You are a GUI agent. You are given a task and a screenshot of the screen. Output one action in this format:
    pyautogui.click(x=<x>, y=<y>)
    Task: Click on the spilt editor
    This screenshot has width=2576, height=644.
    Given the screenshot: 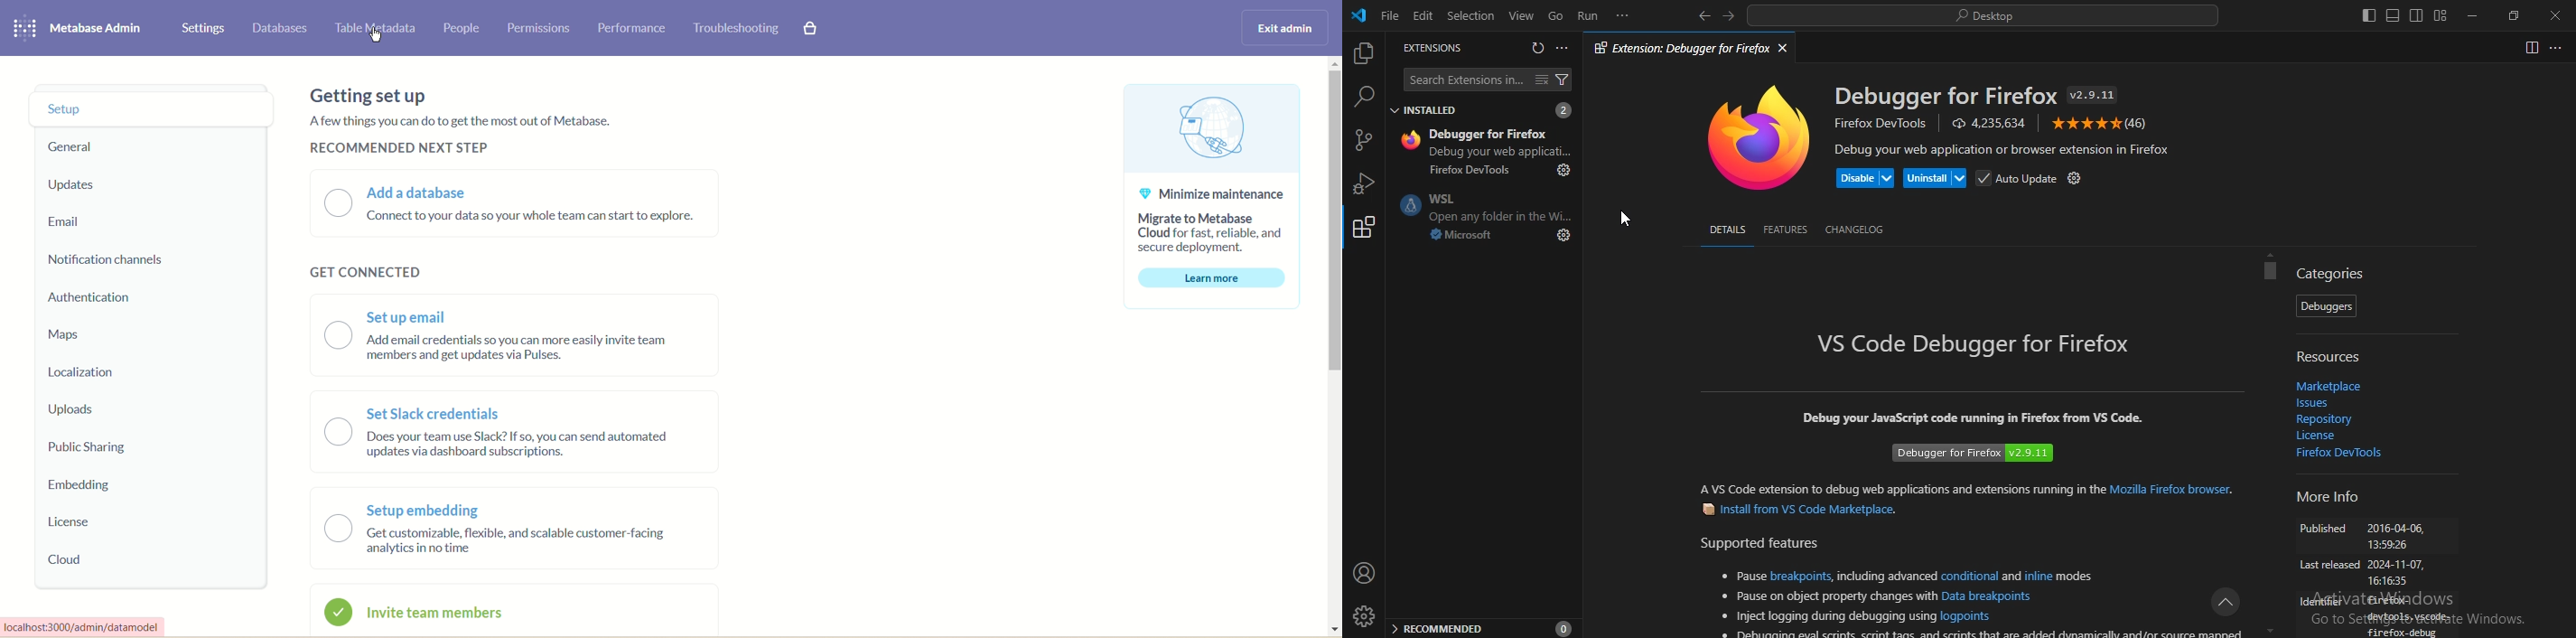 What is the action you would take?
    pyautogui.click(x=2530, y=46)
    